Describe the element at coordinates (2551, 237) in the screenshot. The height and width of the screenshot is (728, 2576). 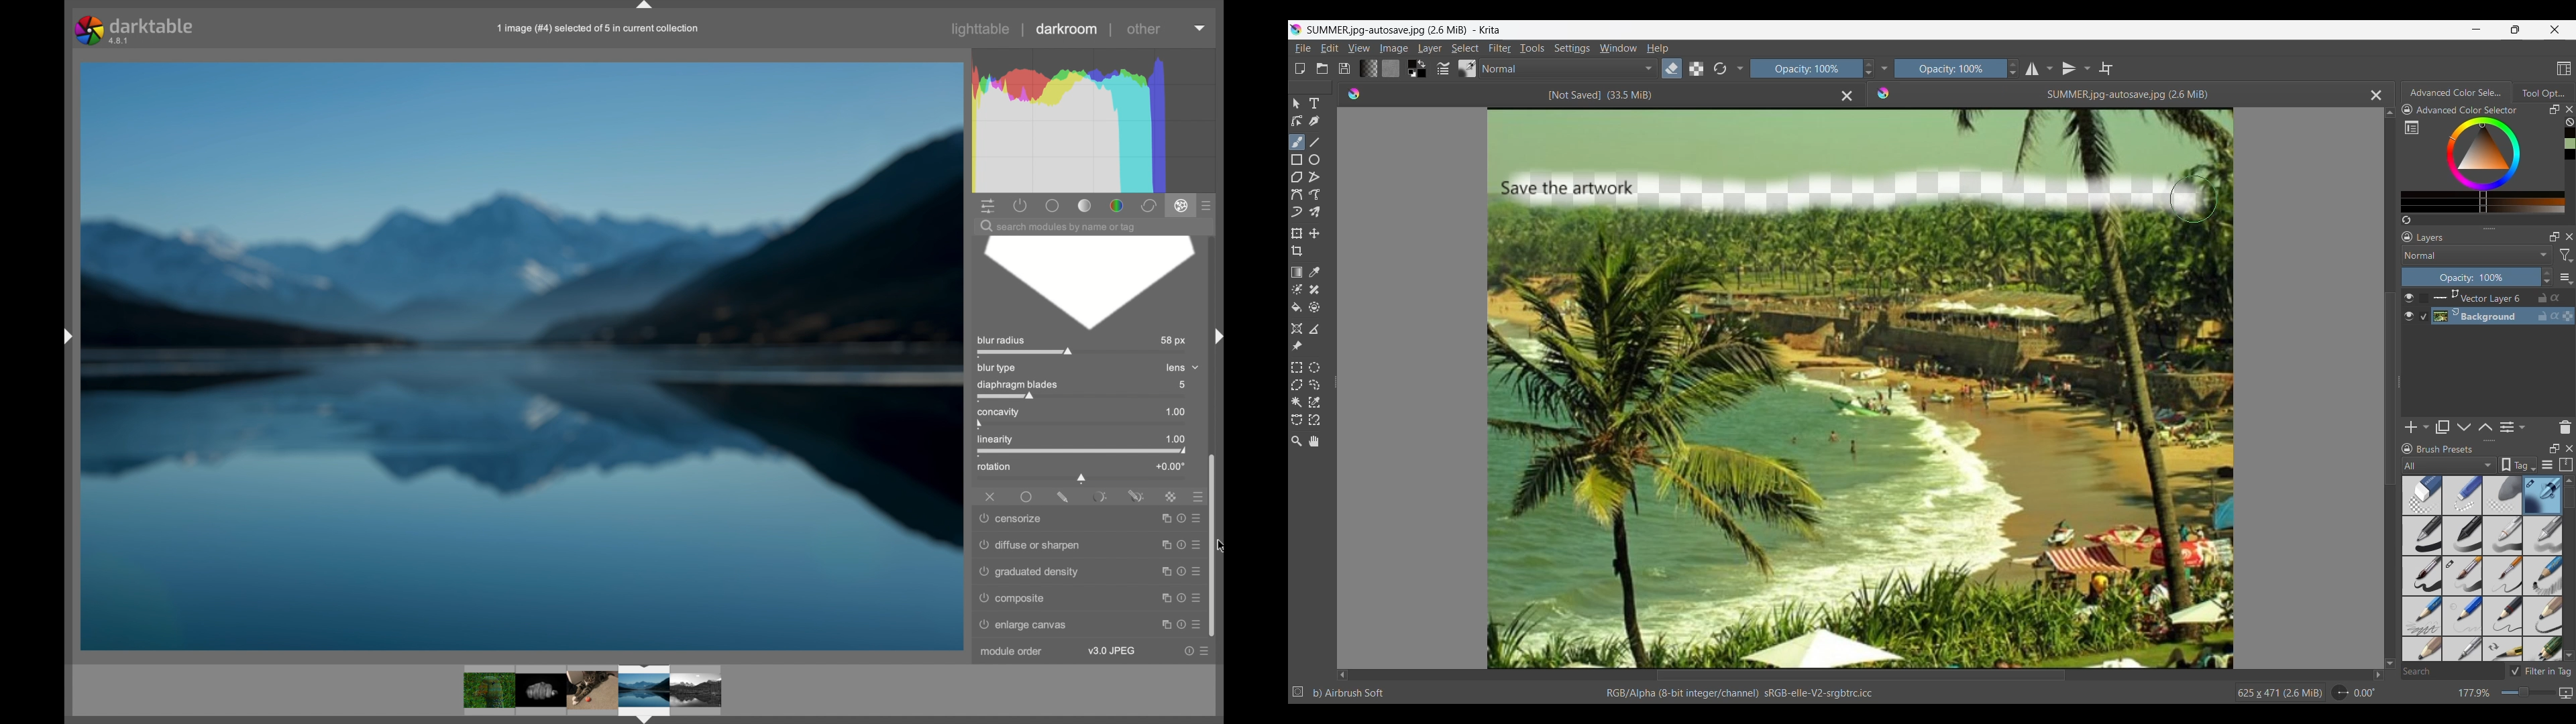
I see `Float layers panel` at that location.